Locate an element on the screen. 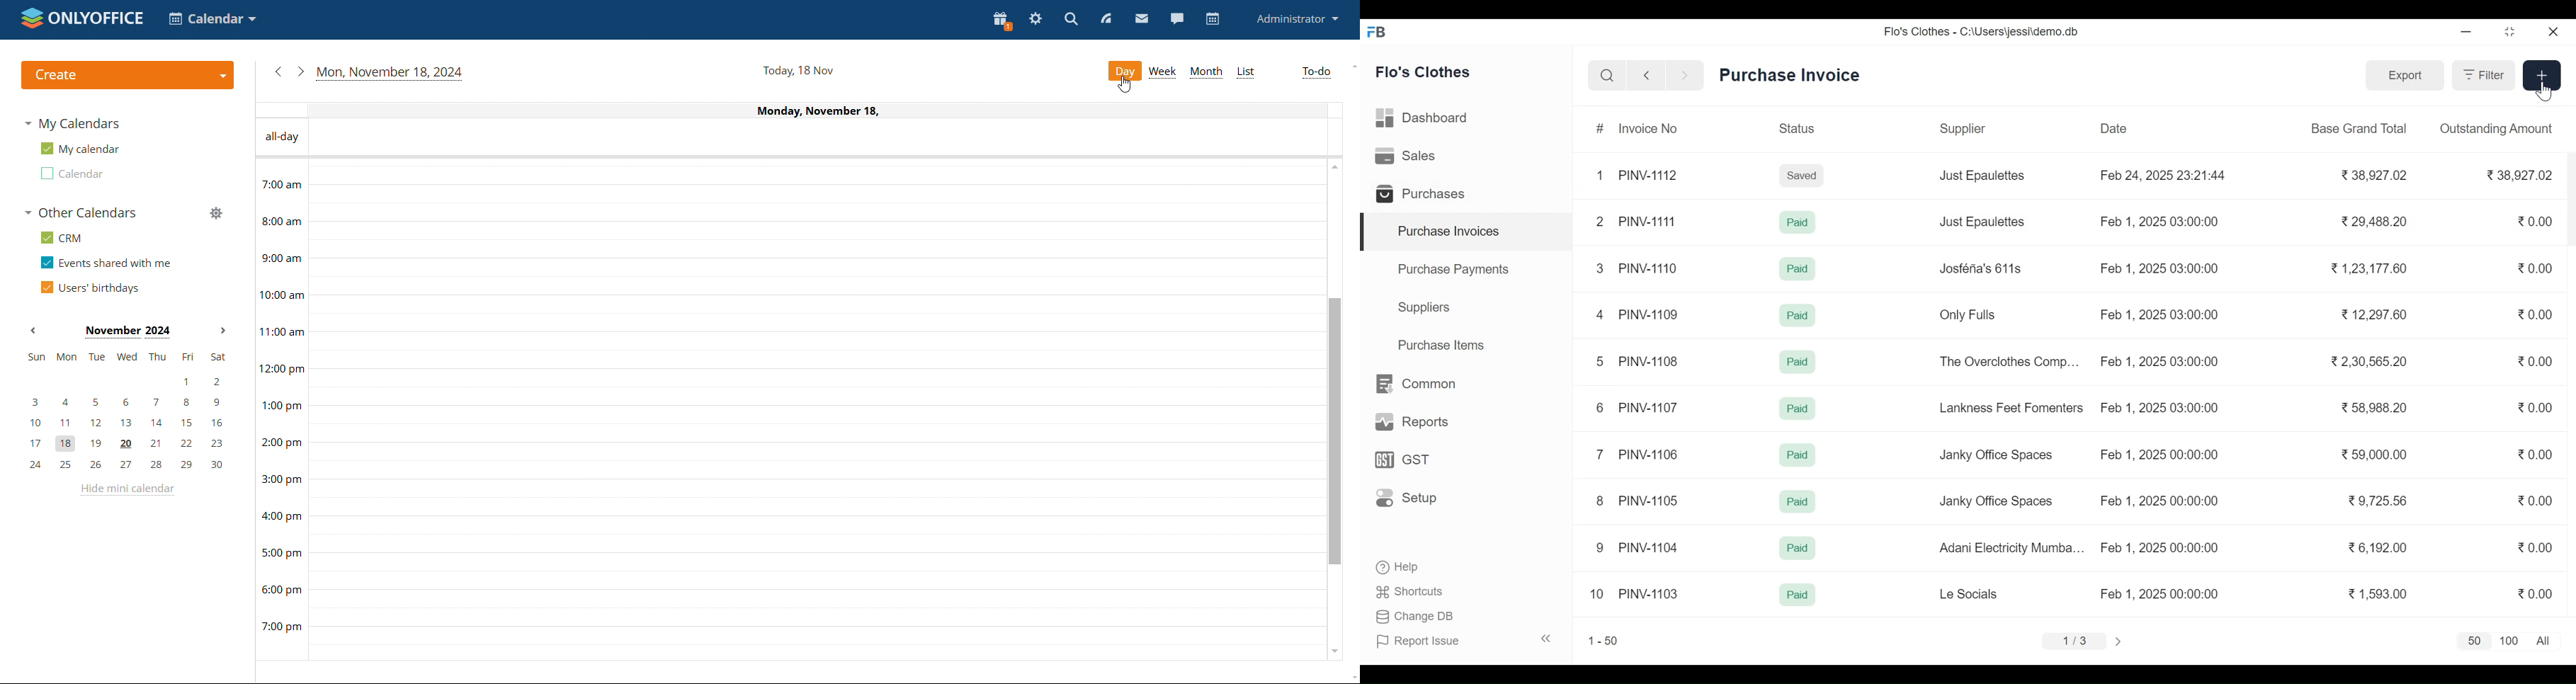  1,593.00 is located at coordinates (2377, 593).